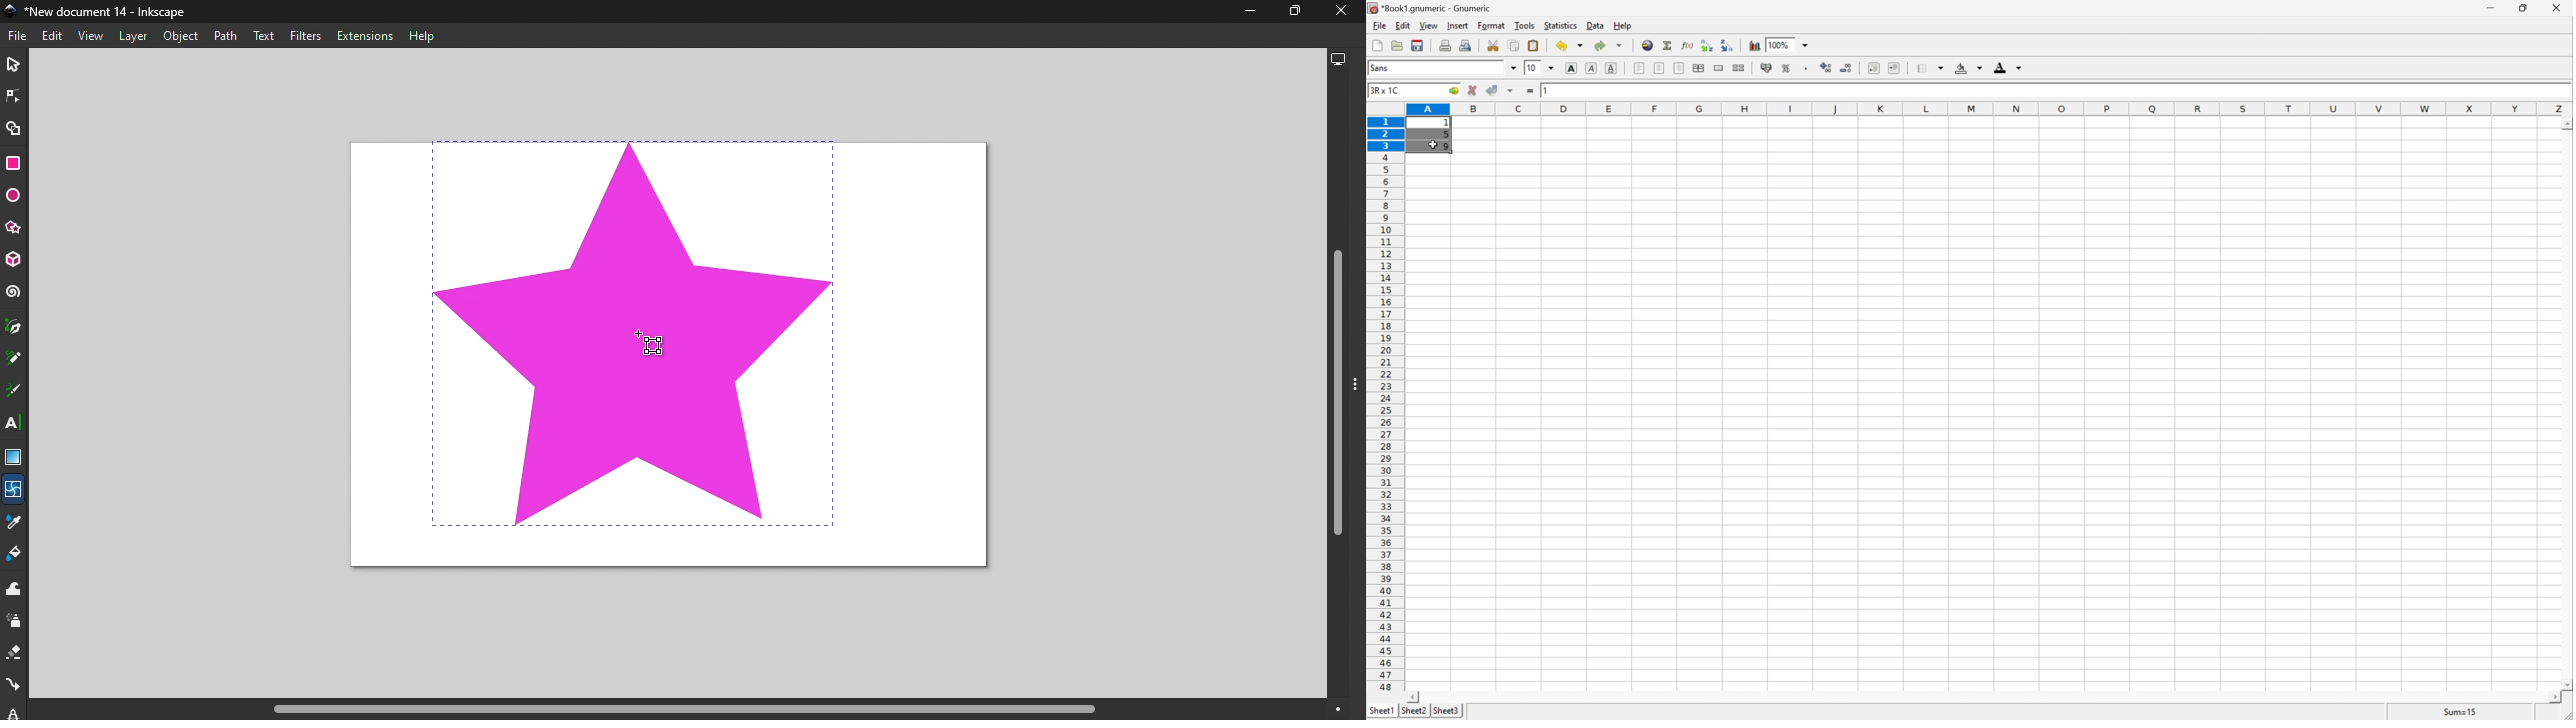  Describe the element at coordinates (1640, 68) in the screenshot. I see `align left` at that location.